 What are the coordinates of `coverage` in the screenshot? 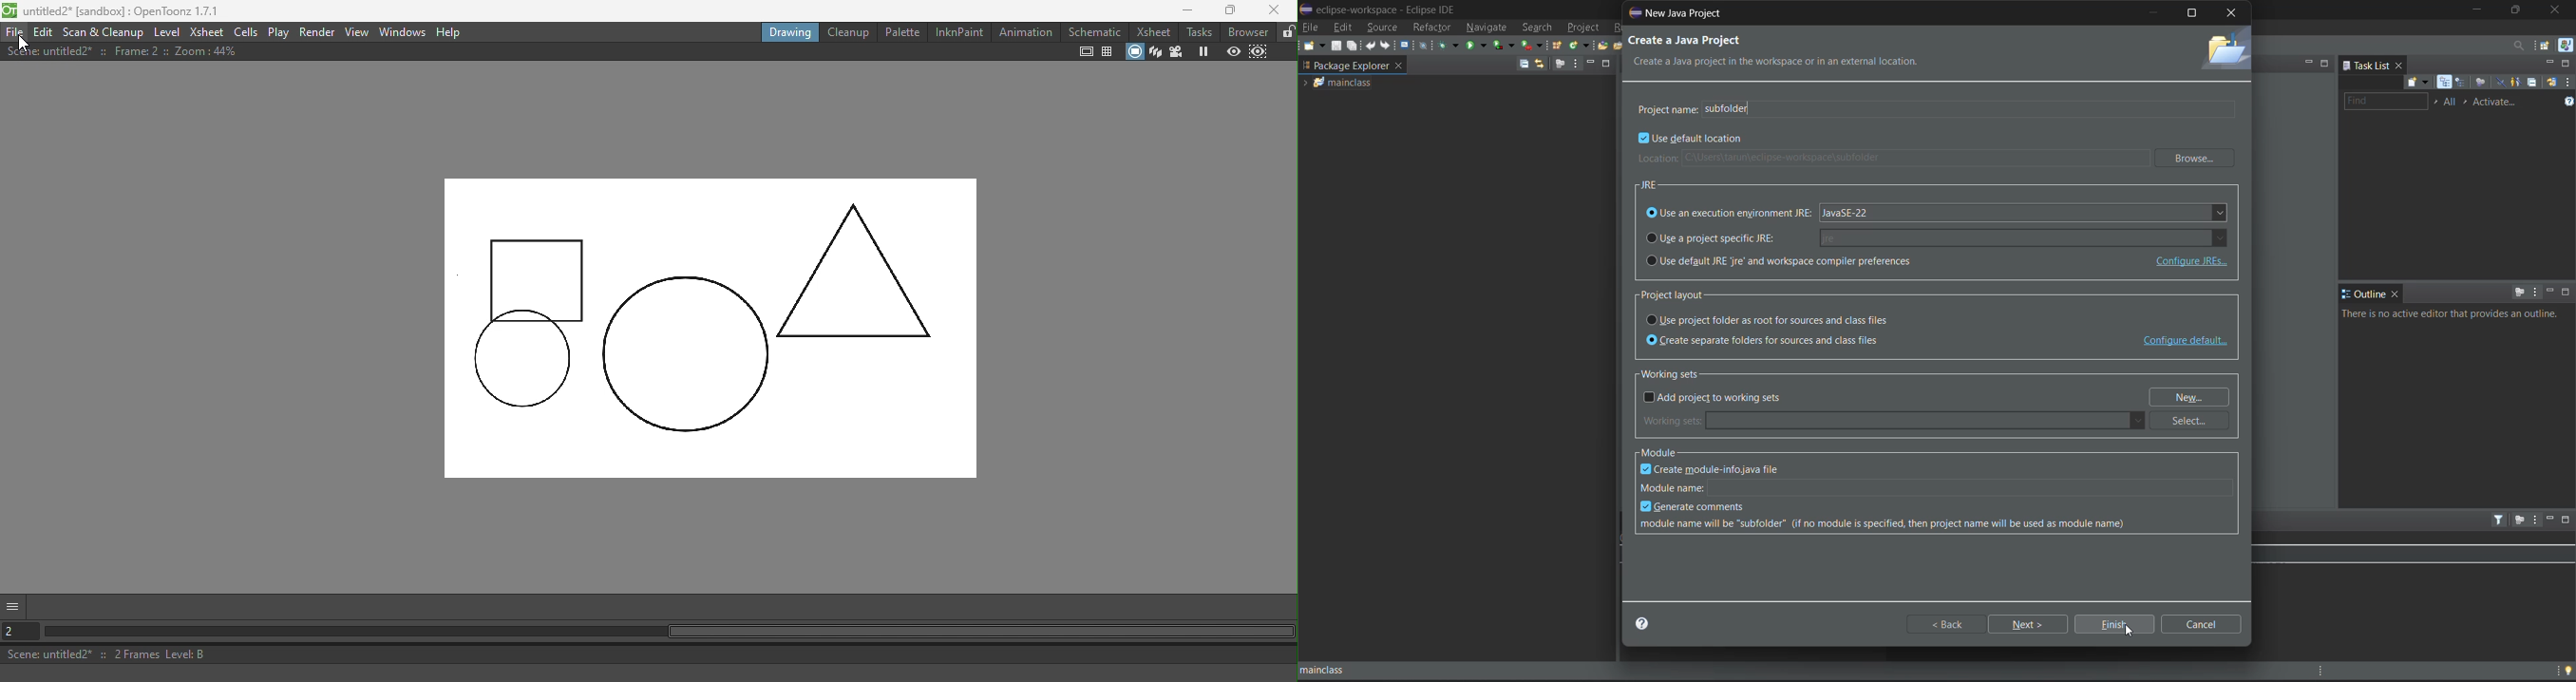 It's located at (1503, 44).